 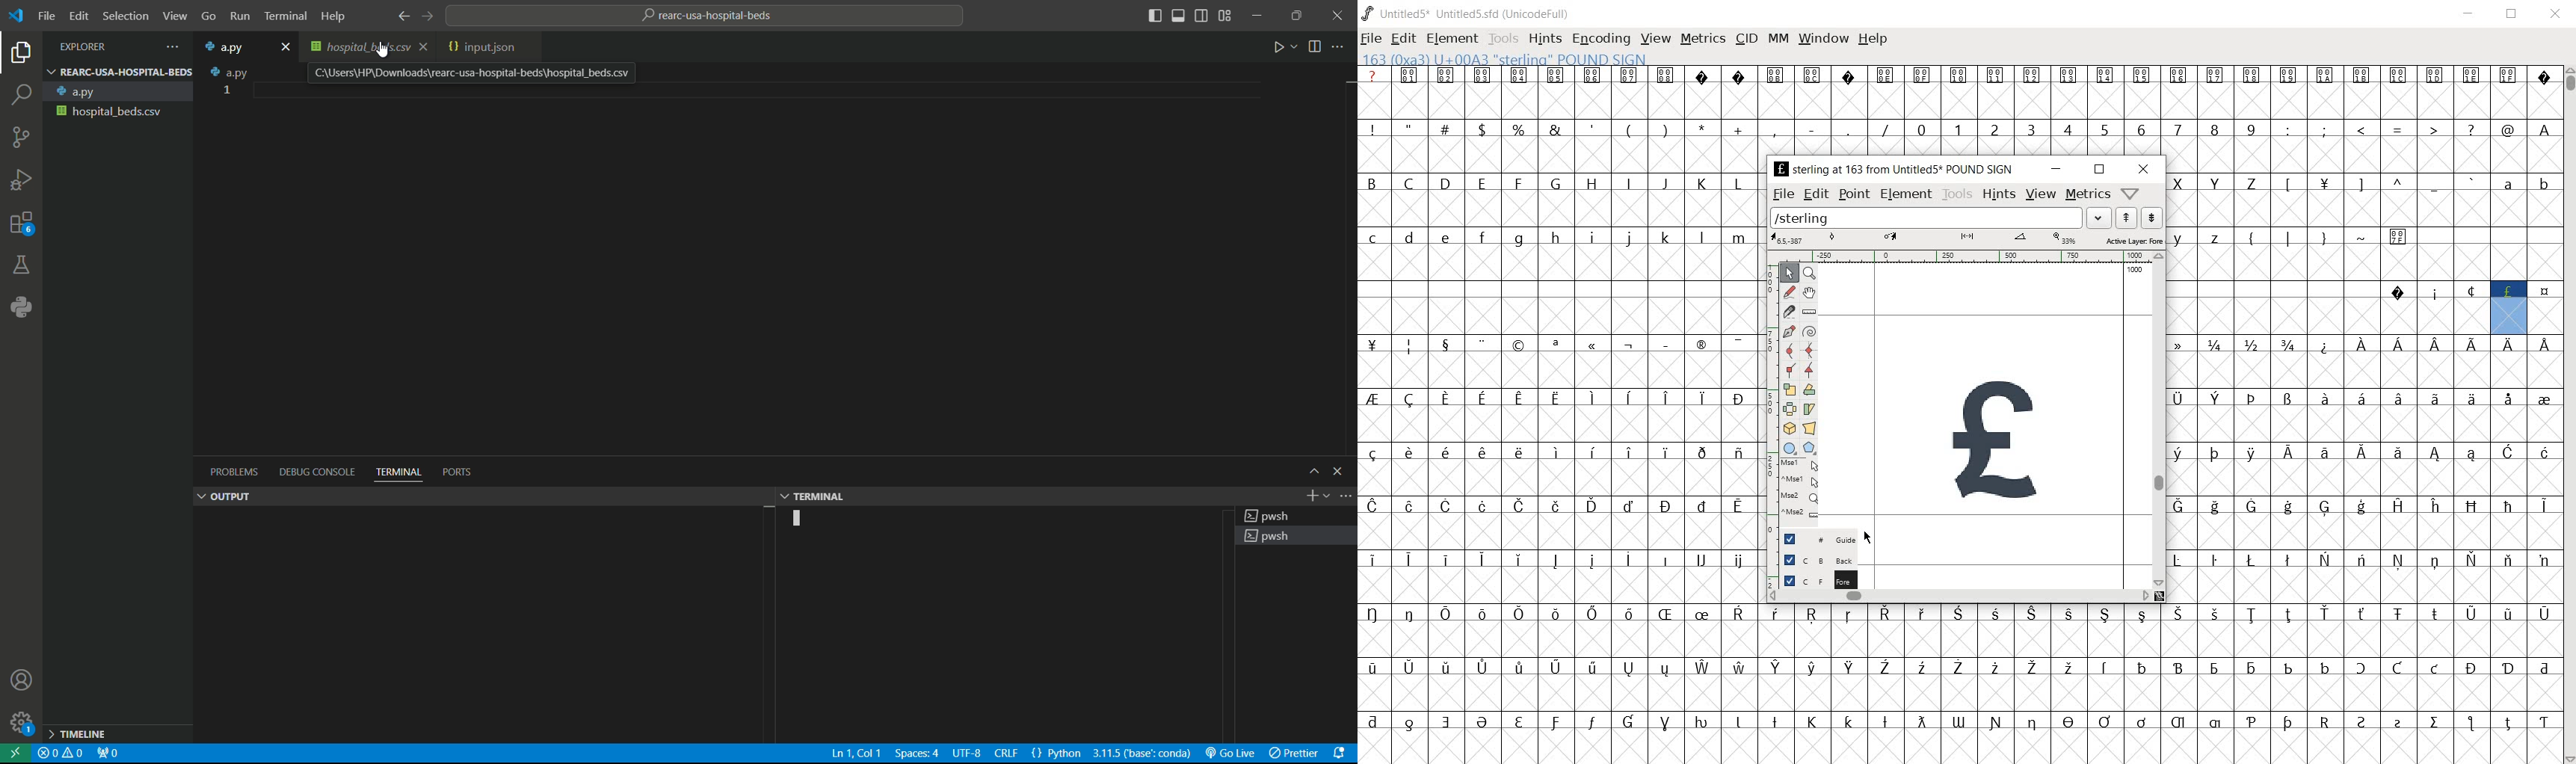 What do you see at coordinates (2543, 398) in the screenshot?
I see `Symbol` at bounding box center [2543, 398].